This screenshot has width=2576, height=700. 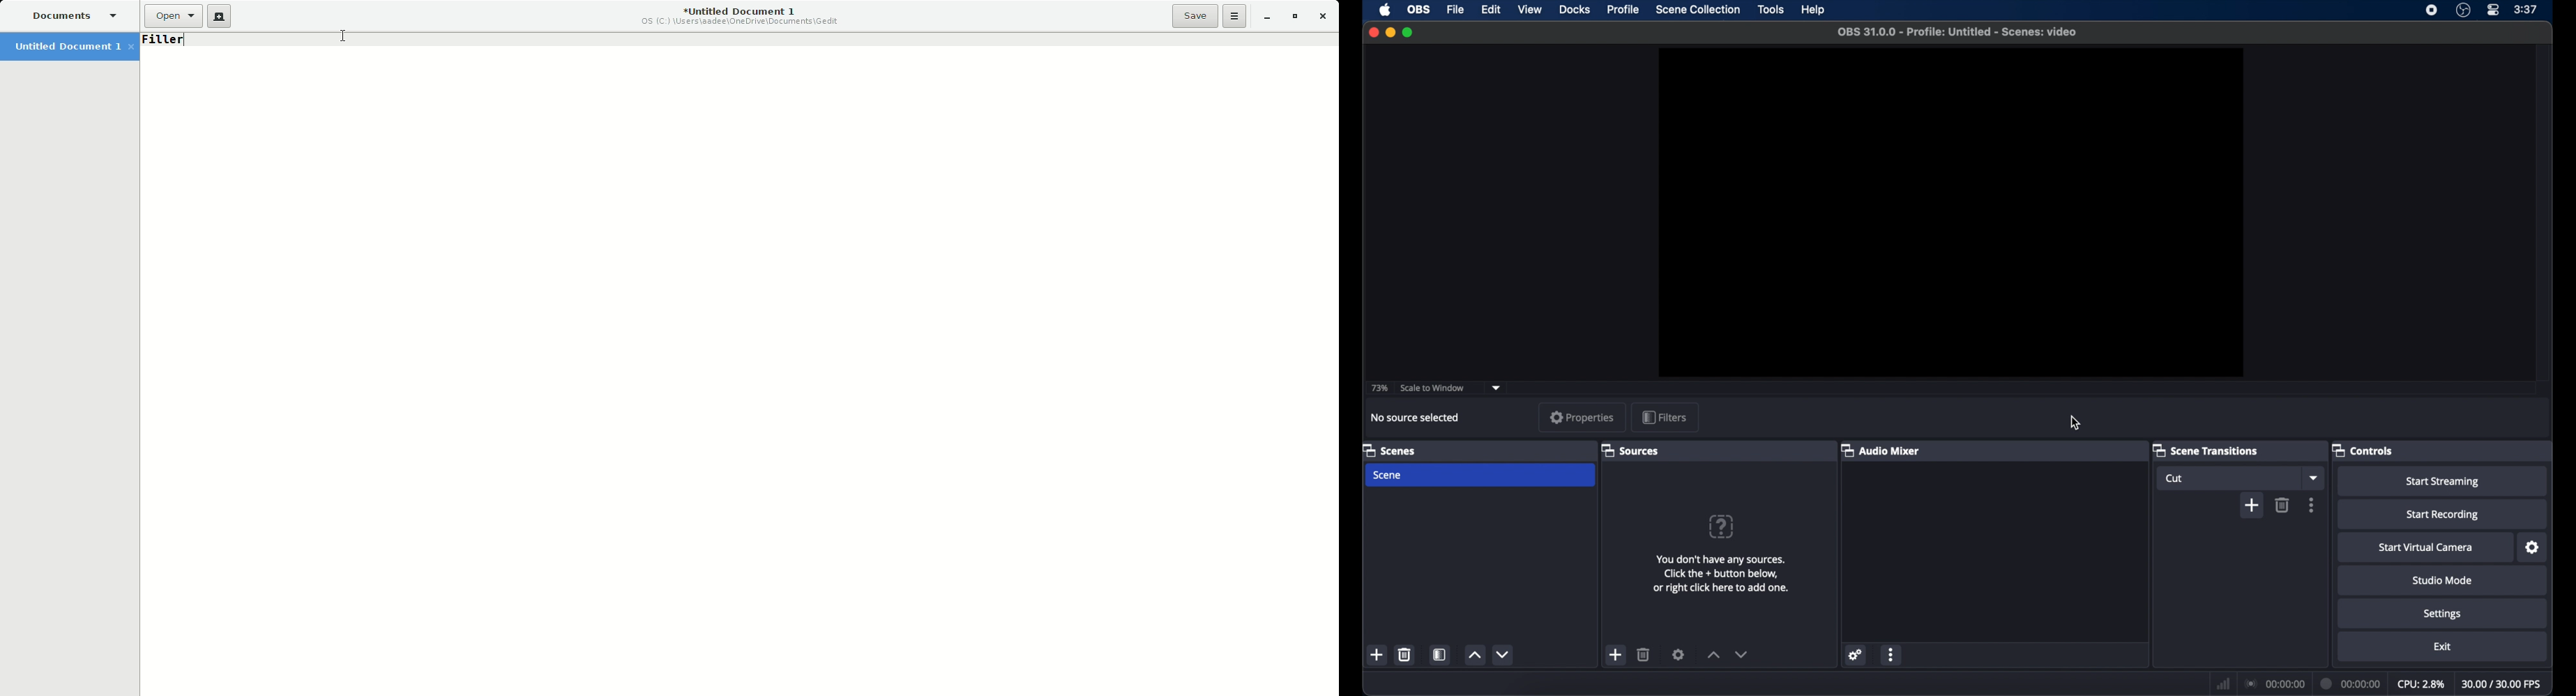 What do you see at coordinates (1664, 416) in the screenshot?
I see `filters` at bounding box center [1664, 416].